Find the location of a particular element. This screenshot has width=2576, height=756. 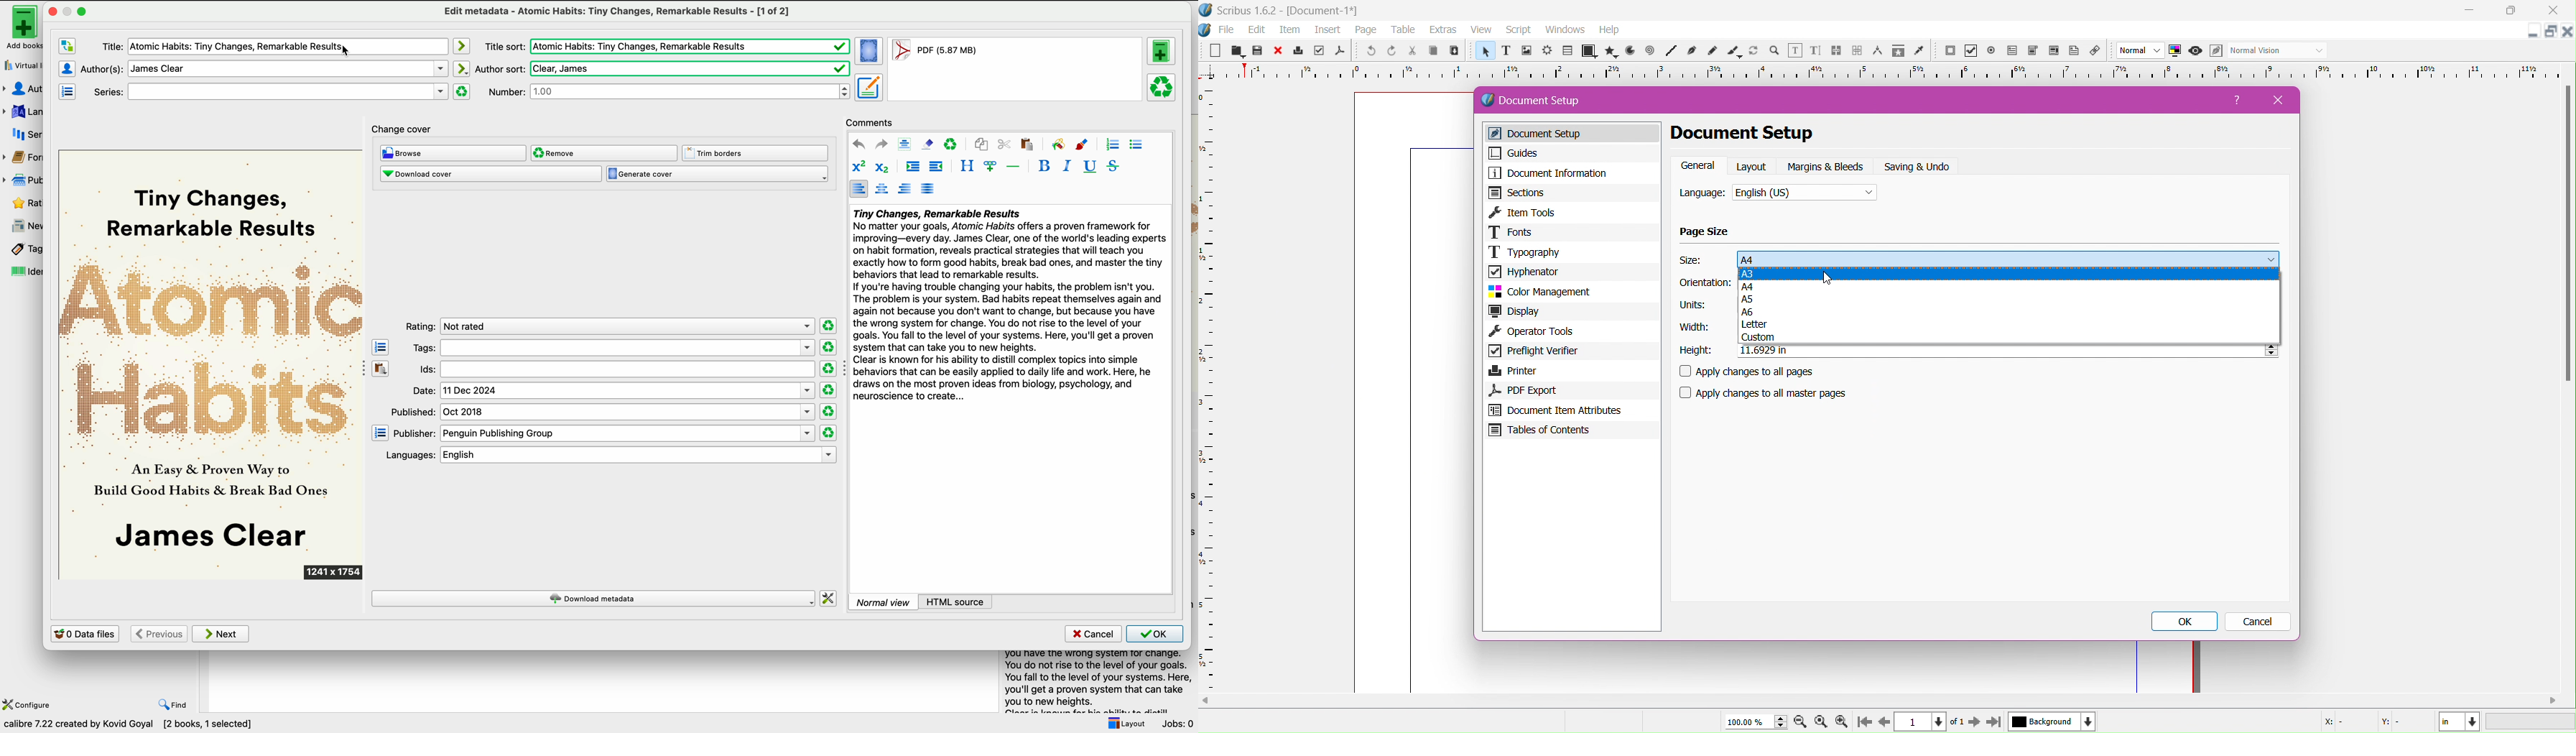

Color Management is located at coordinates (1571, 292).